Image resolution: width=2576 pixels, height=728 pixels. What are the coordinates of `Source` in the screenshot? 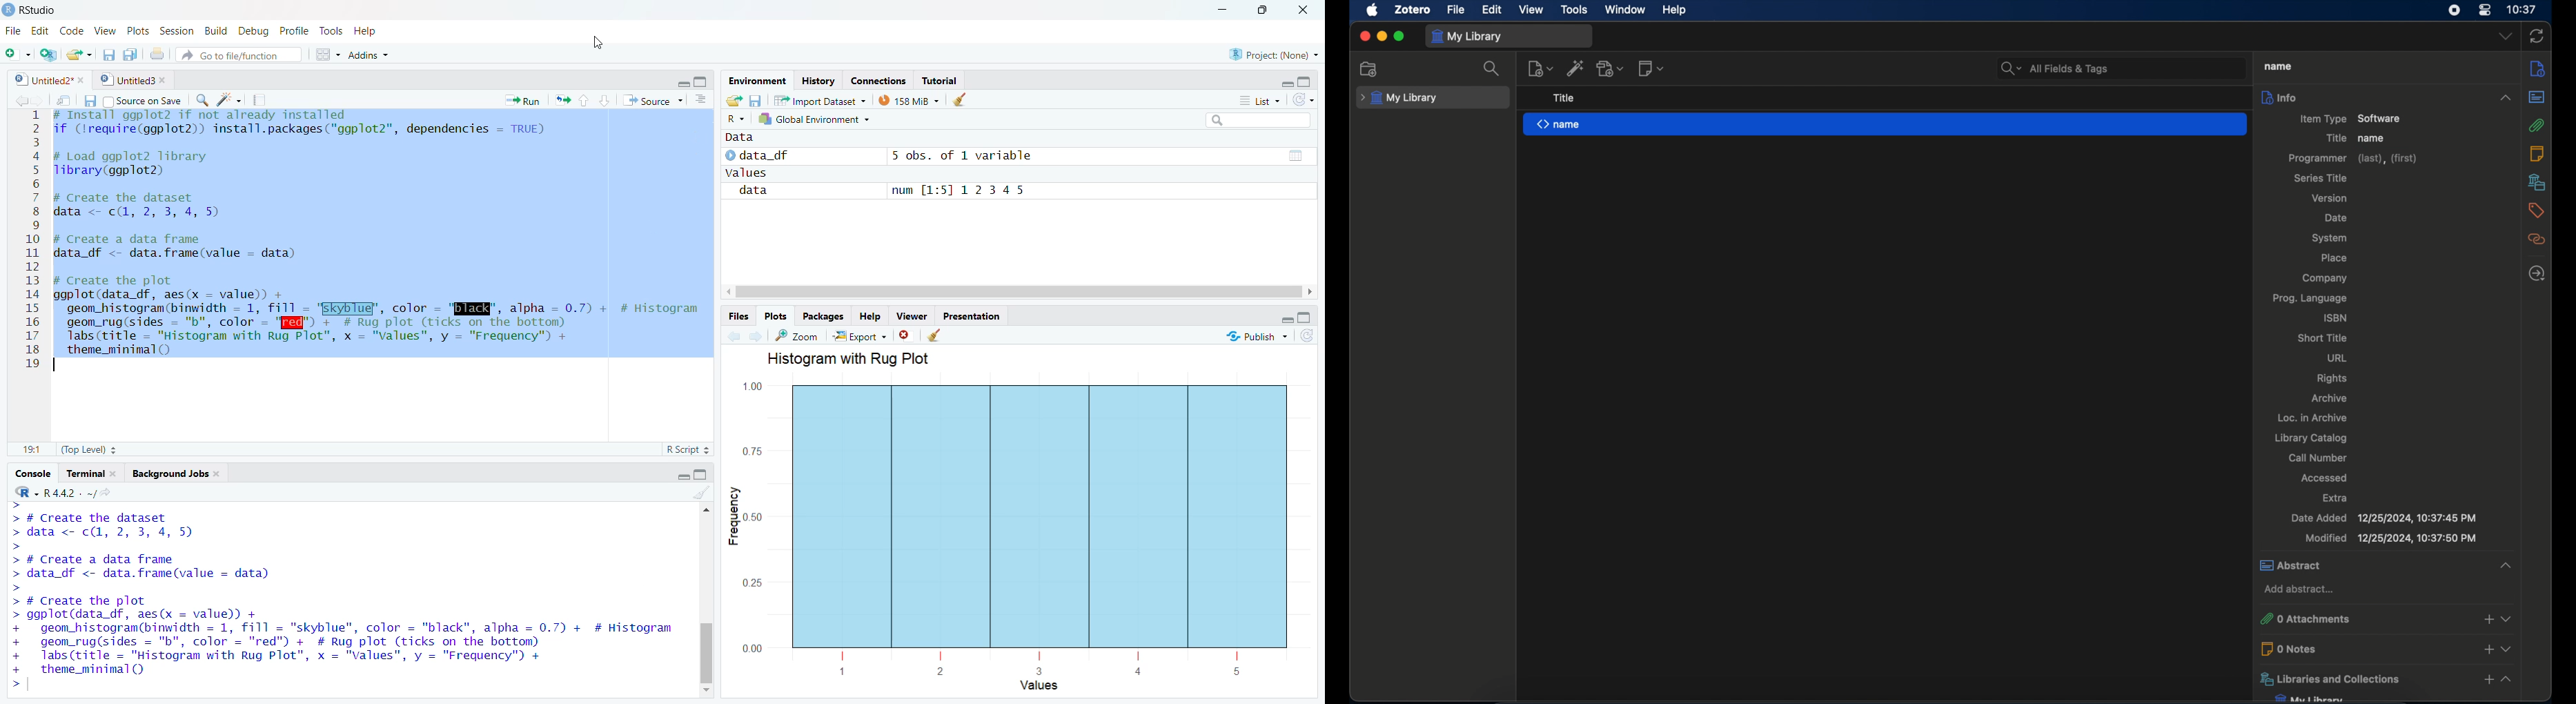 It's located at (651, 101).